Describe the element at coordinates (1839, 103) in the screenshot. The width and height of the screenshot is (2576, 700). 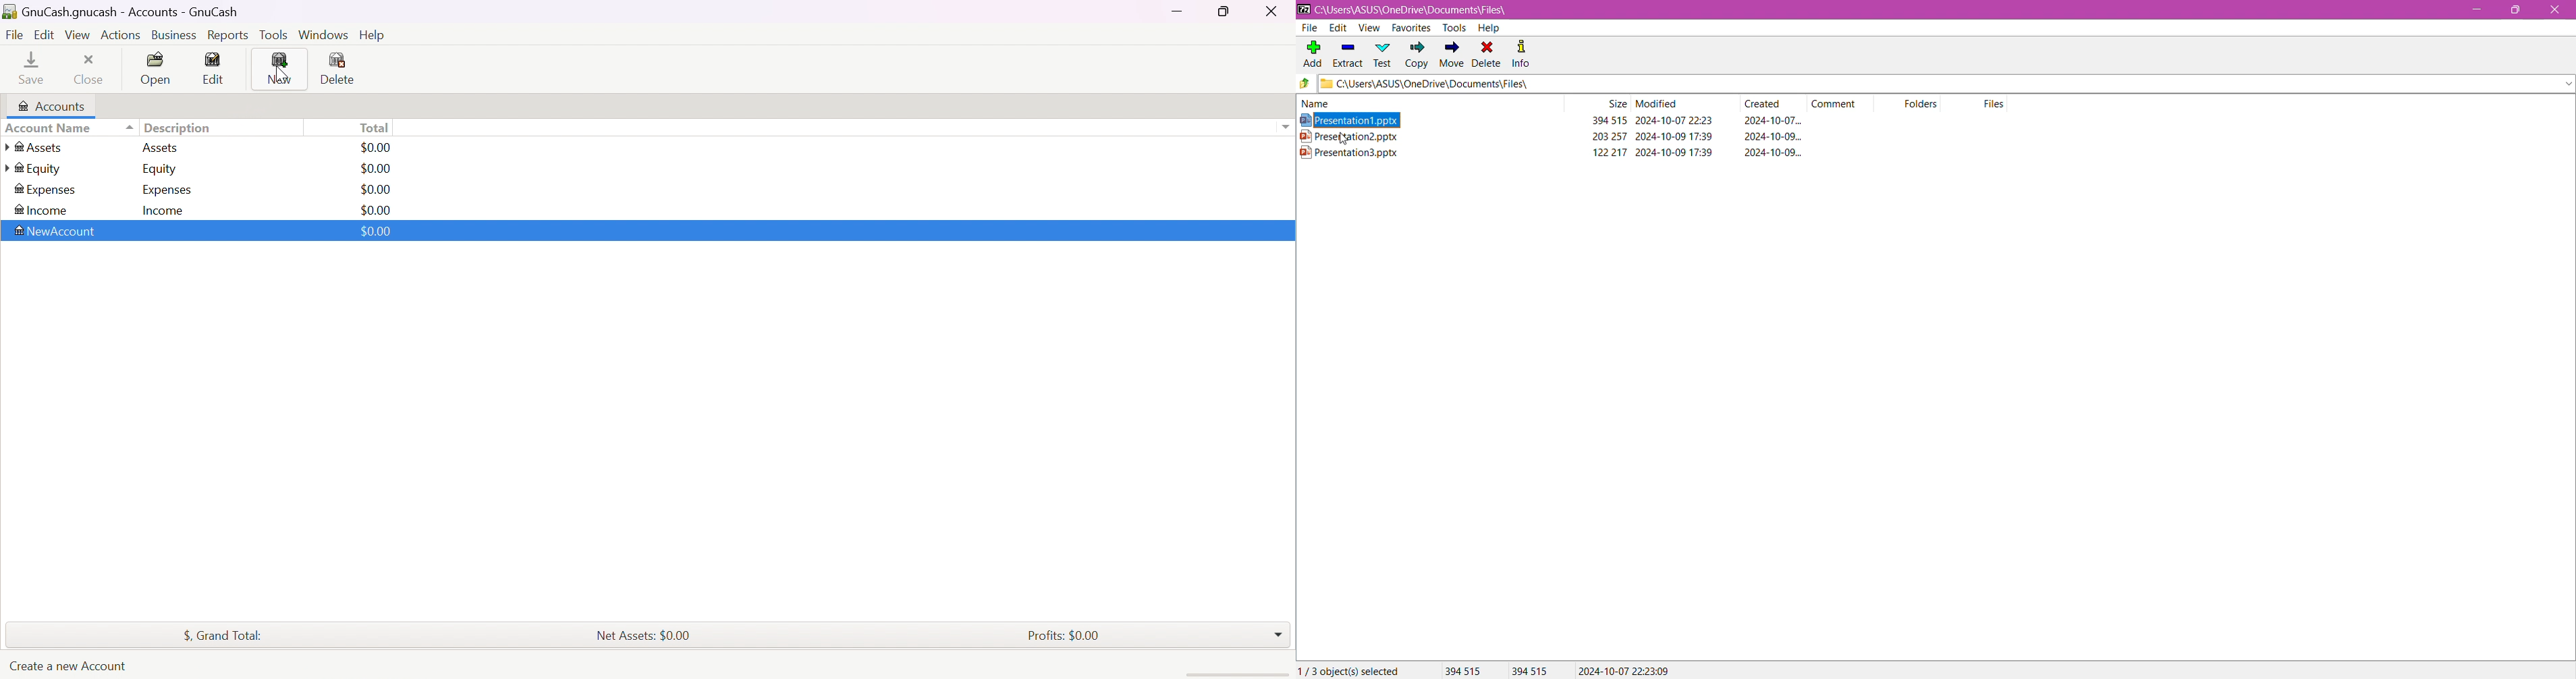
I see `Comment` at that location.